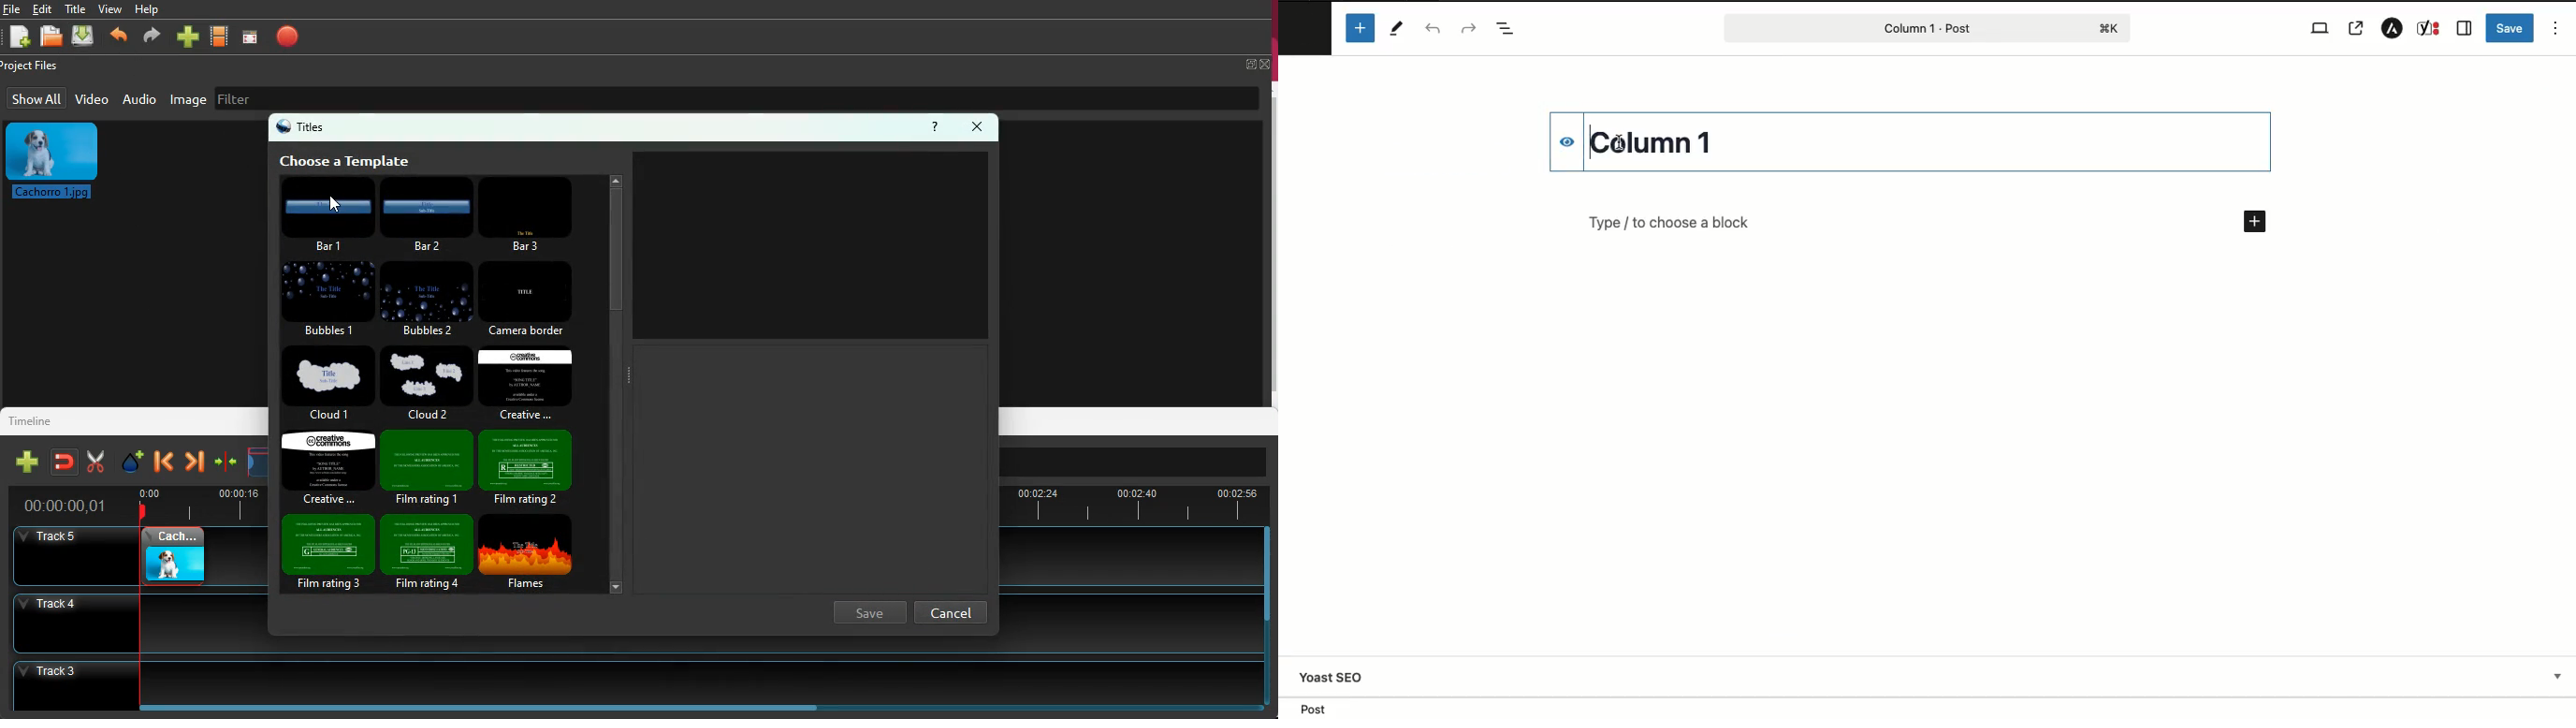 The width and height of the screenshot is (2576, 728). Describe the element at coordinates (429, 213) in the screenshot. I see `bar 2` at that location.